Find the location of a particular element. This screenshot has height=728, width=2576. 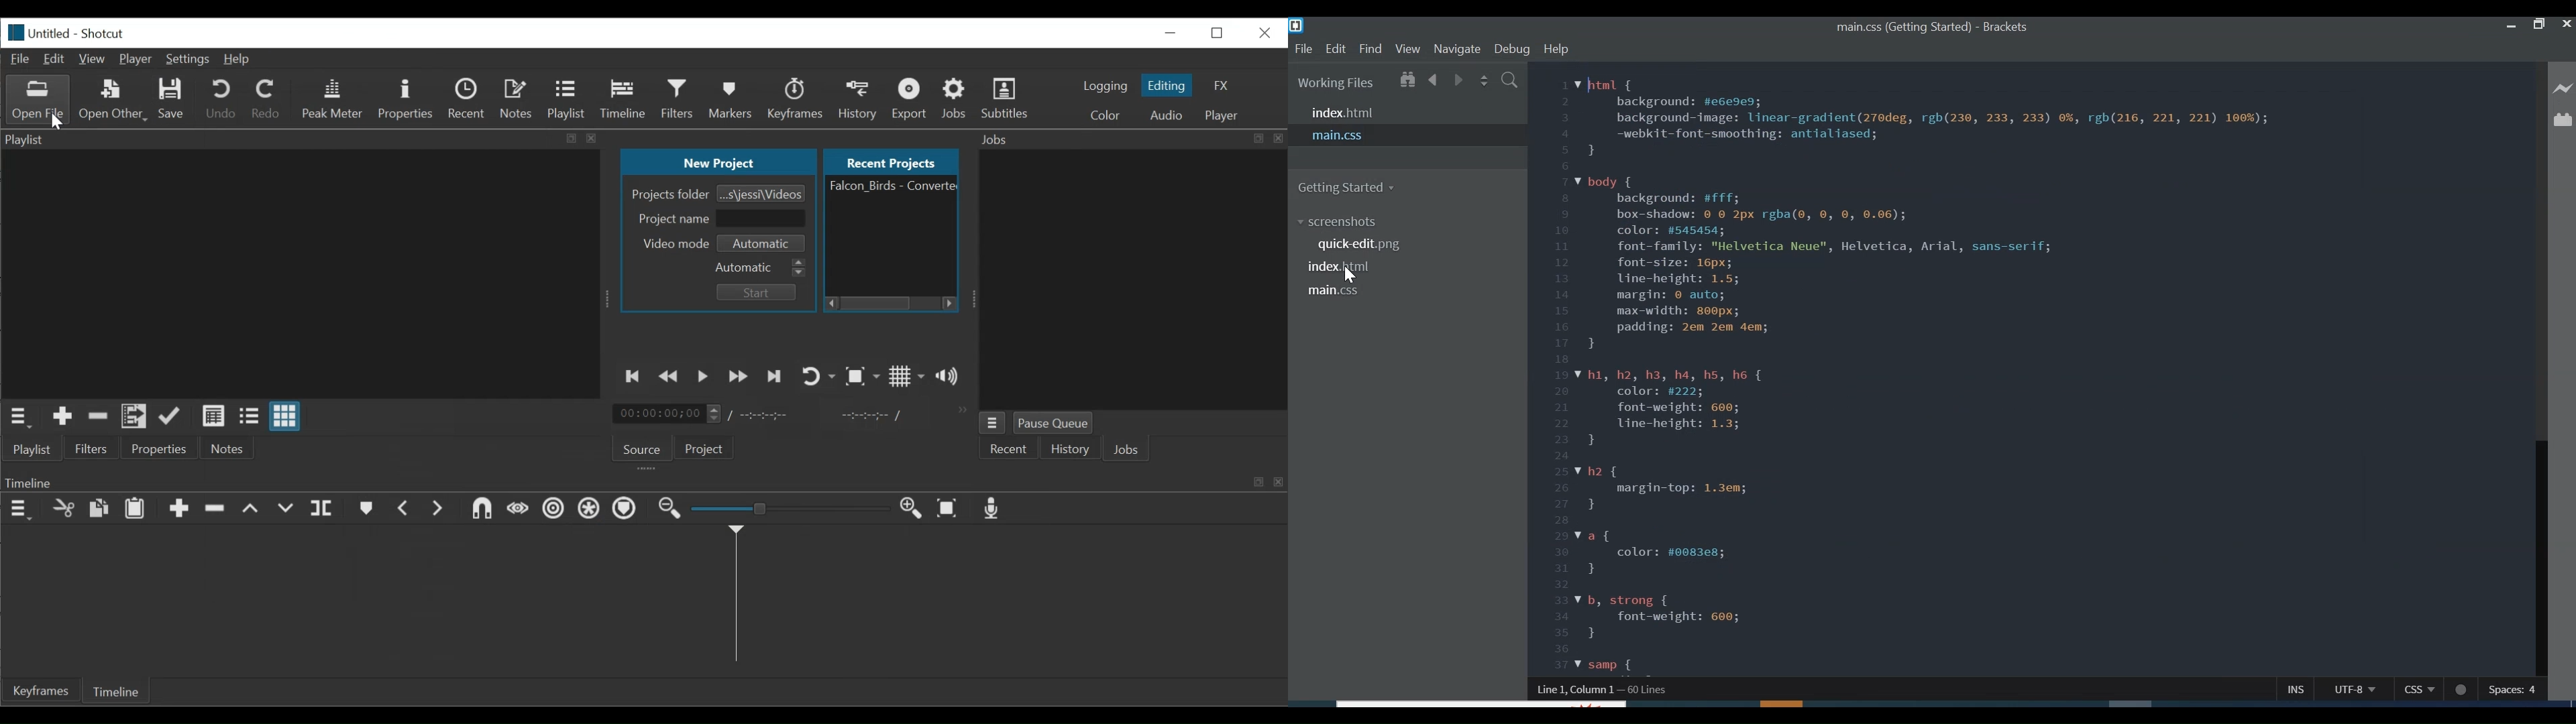

main.css file is located at coordinates (1339, 291).